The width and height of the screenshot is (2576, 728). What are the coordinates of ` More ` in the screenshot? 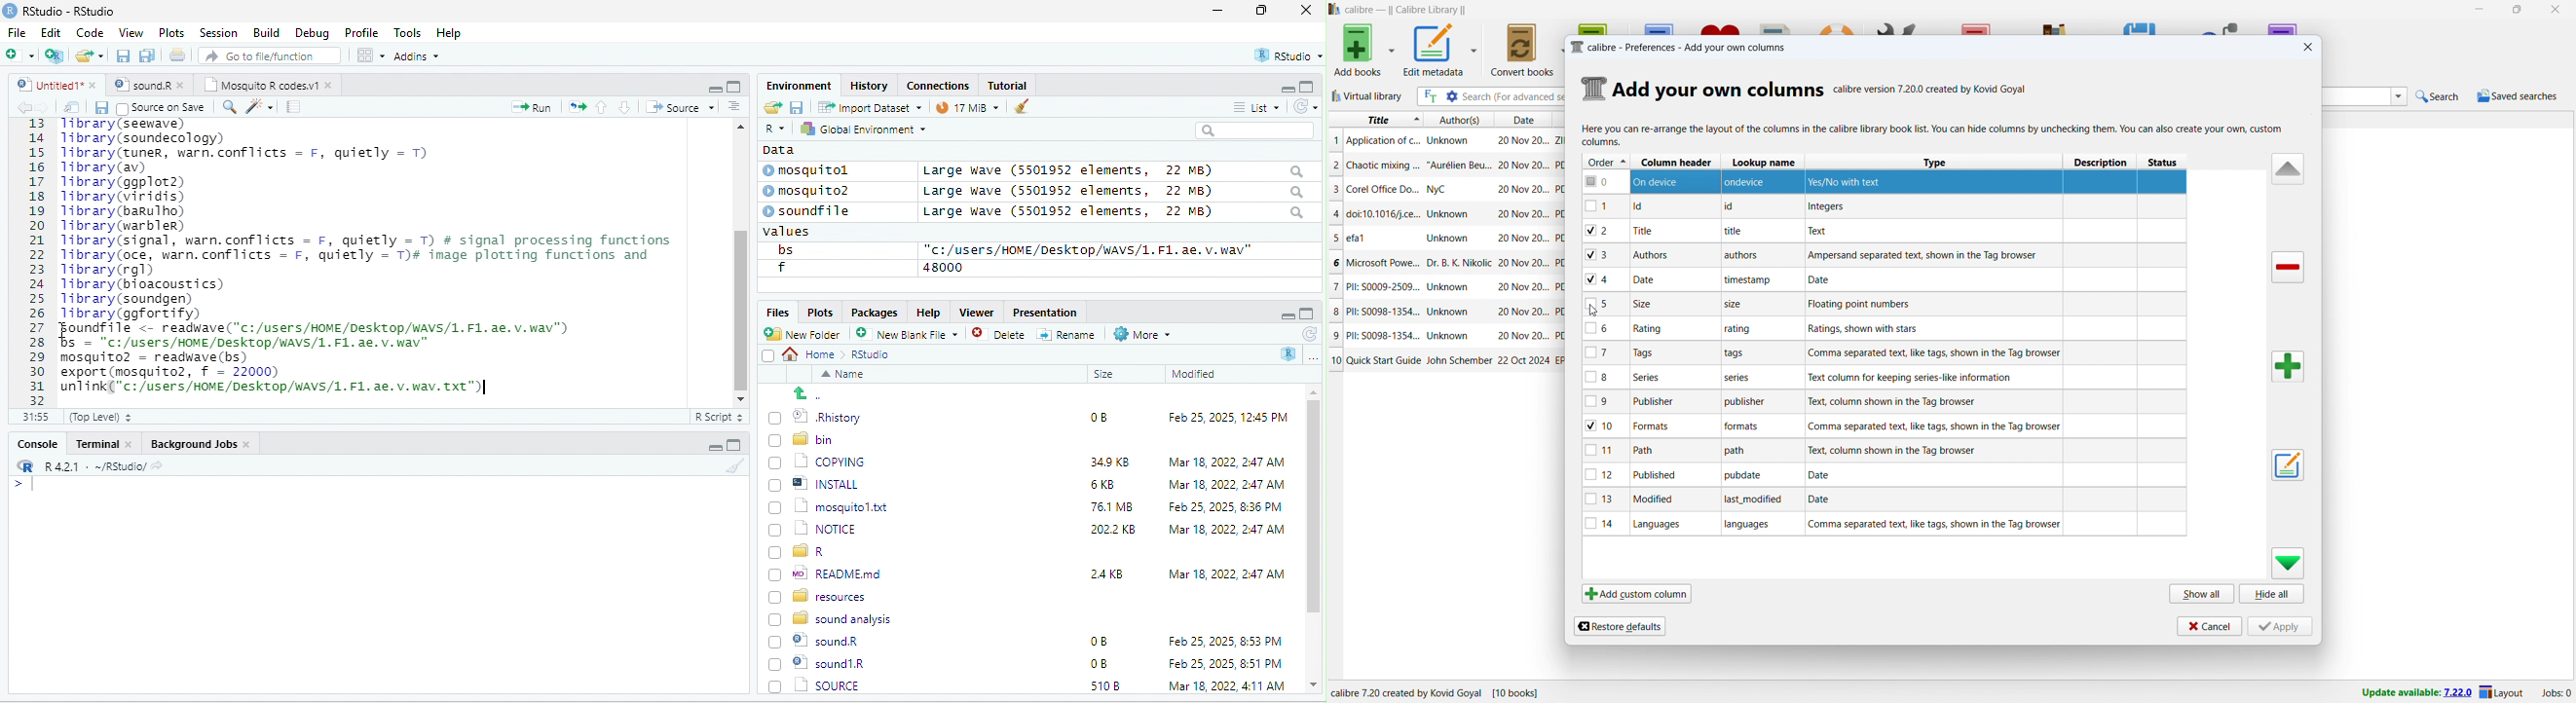 It's located at (1140, 335).